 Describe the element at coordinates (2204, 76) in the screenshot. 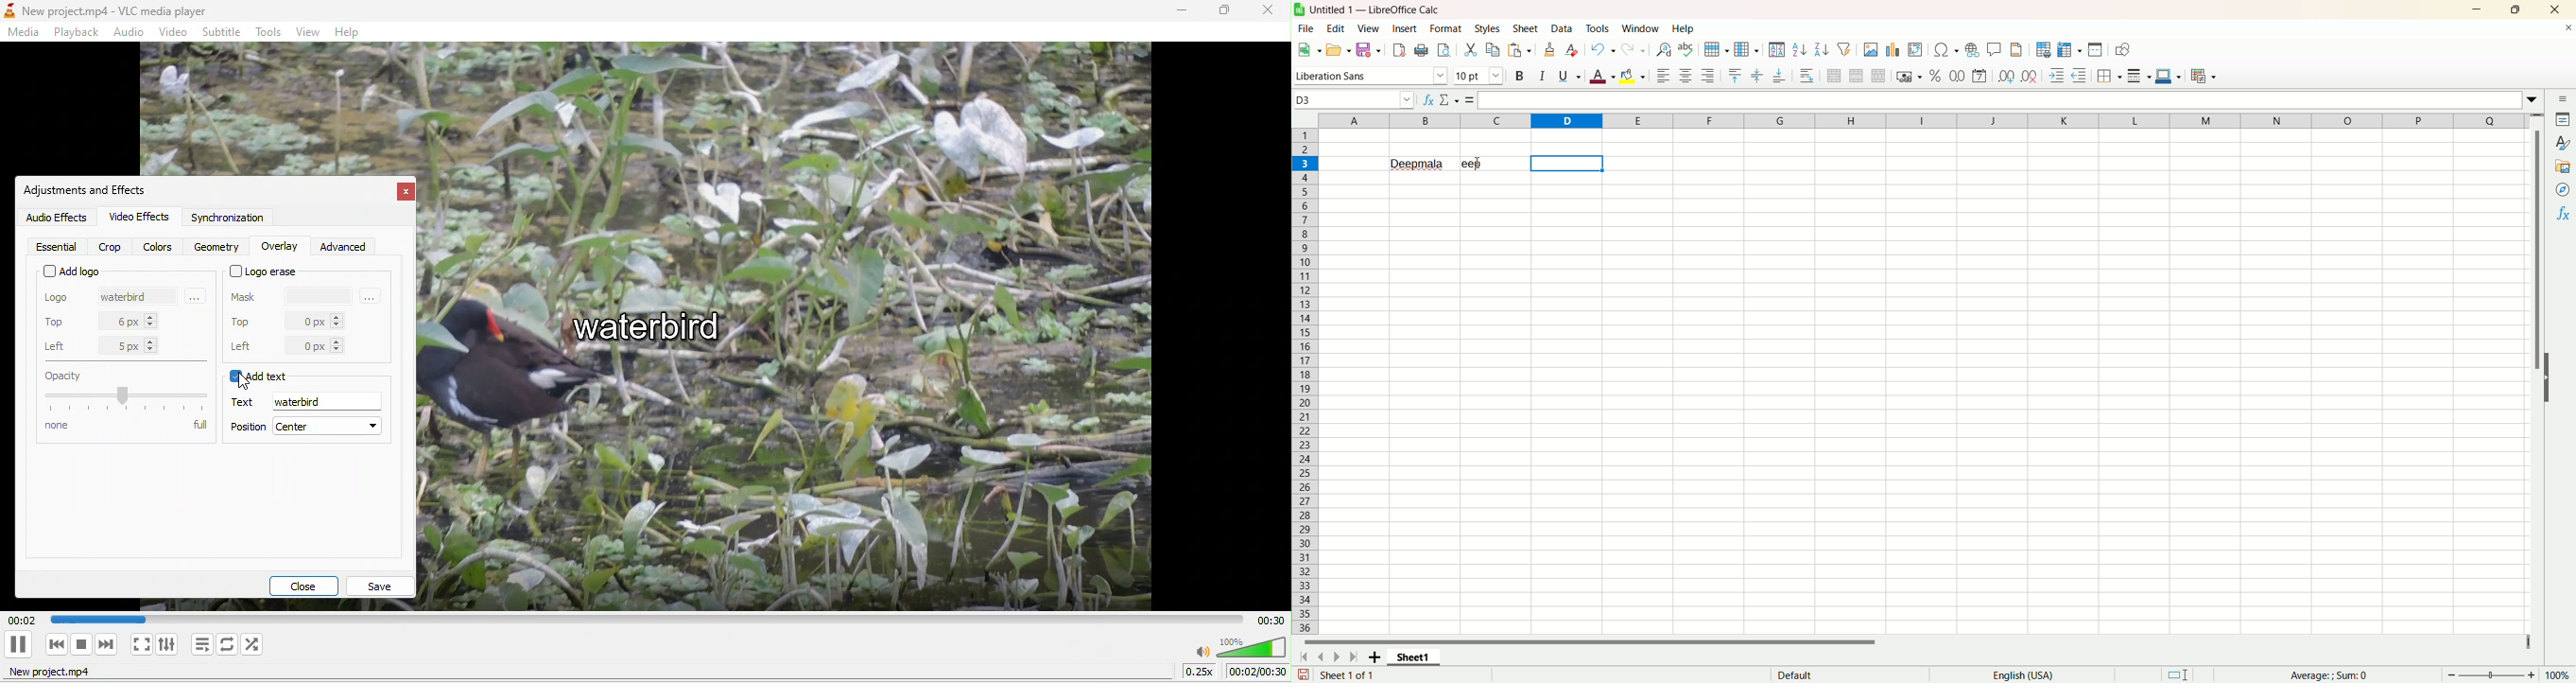

I see `Conditional formatting` at that location.